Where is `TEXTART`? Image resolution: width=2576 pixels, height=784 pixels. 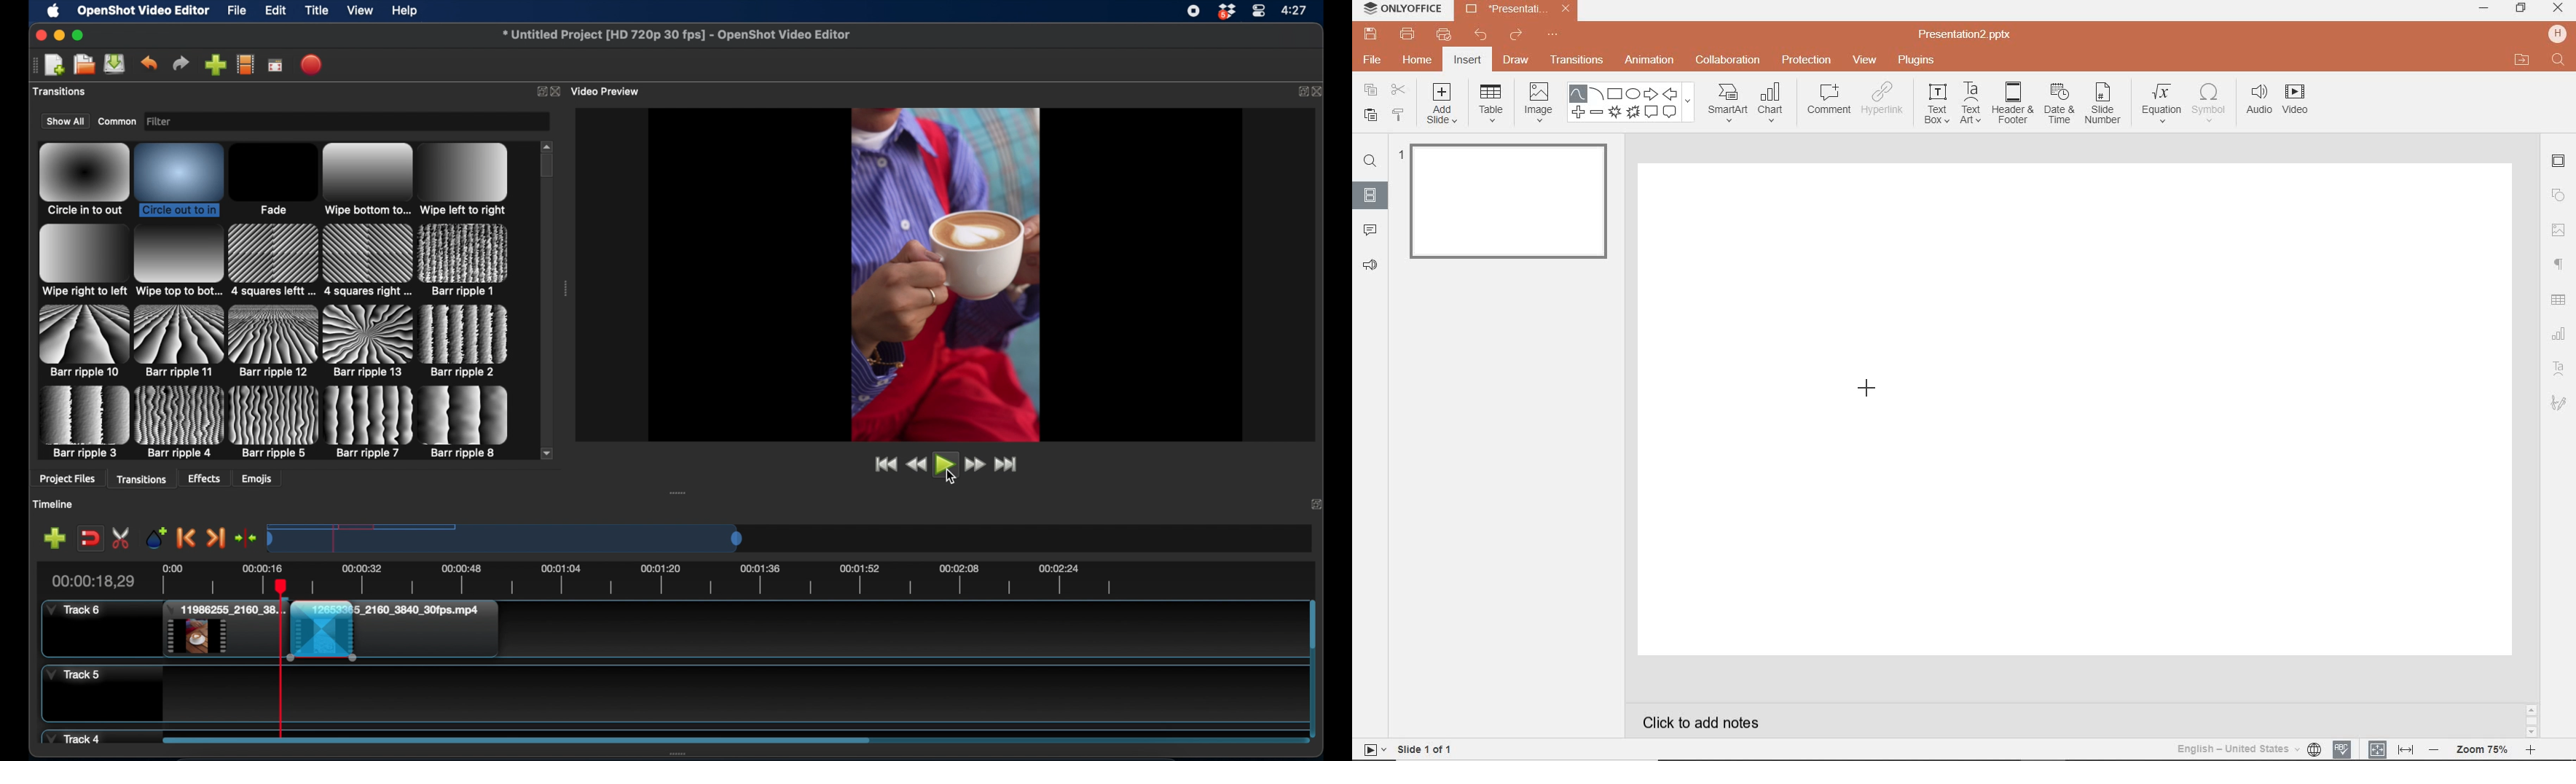 TEXTART is located at coordinates (1971, 104).